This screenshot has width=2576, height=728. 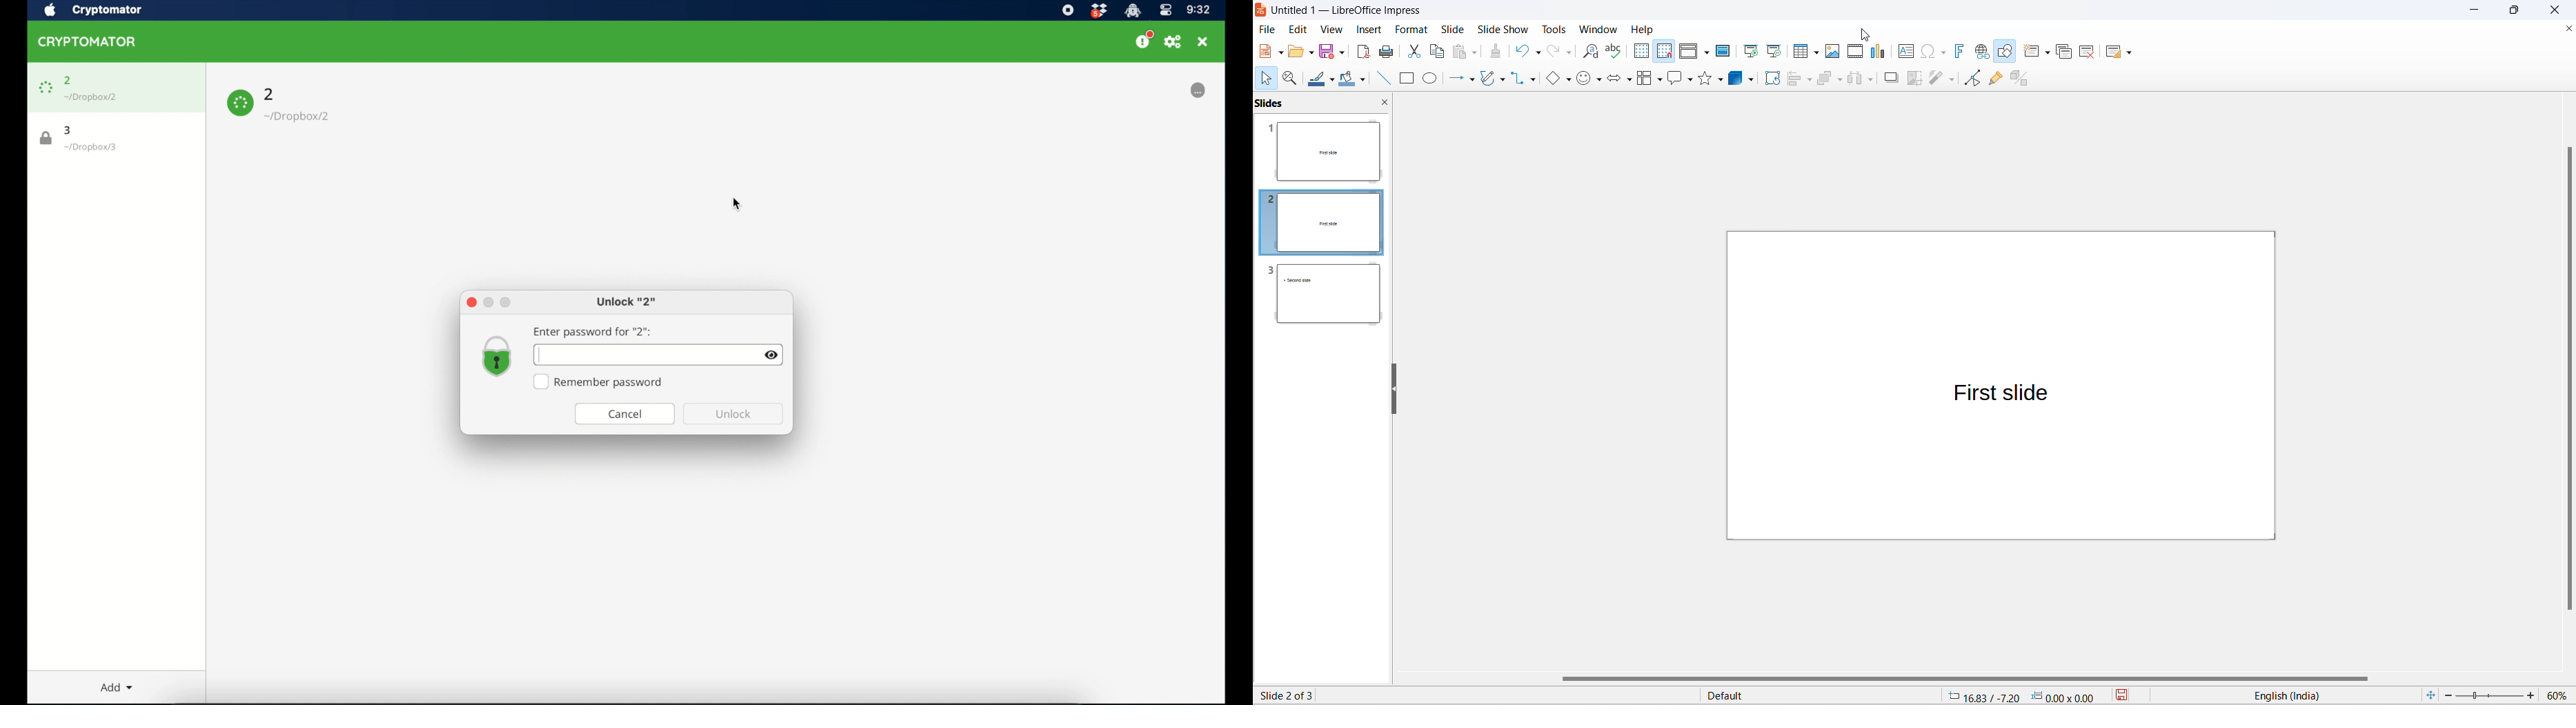 I want to click on rectangle, so click(x=1408, y=79).